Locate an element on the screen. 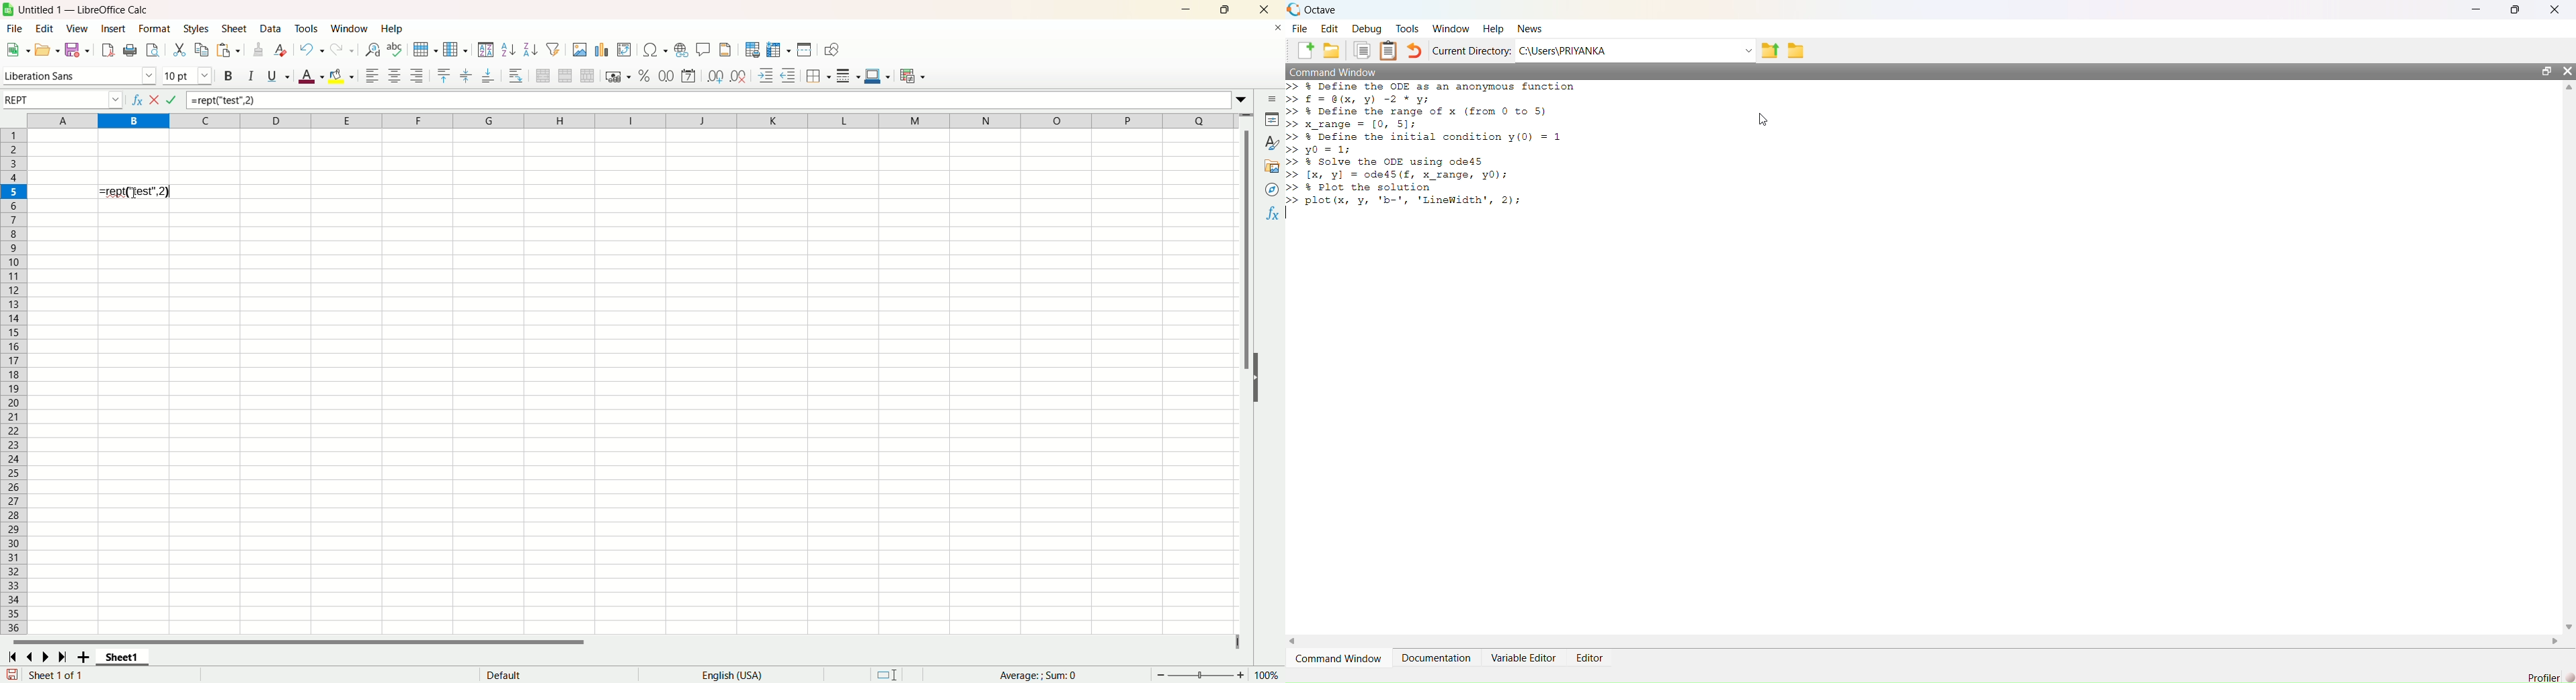  draw function is located at coordinates (830, 50).